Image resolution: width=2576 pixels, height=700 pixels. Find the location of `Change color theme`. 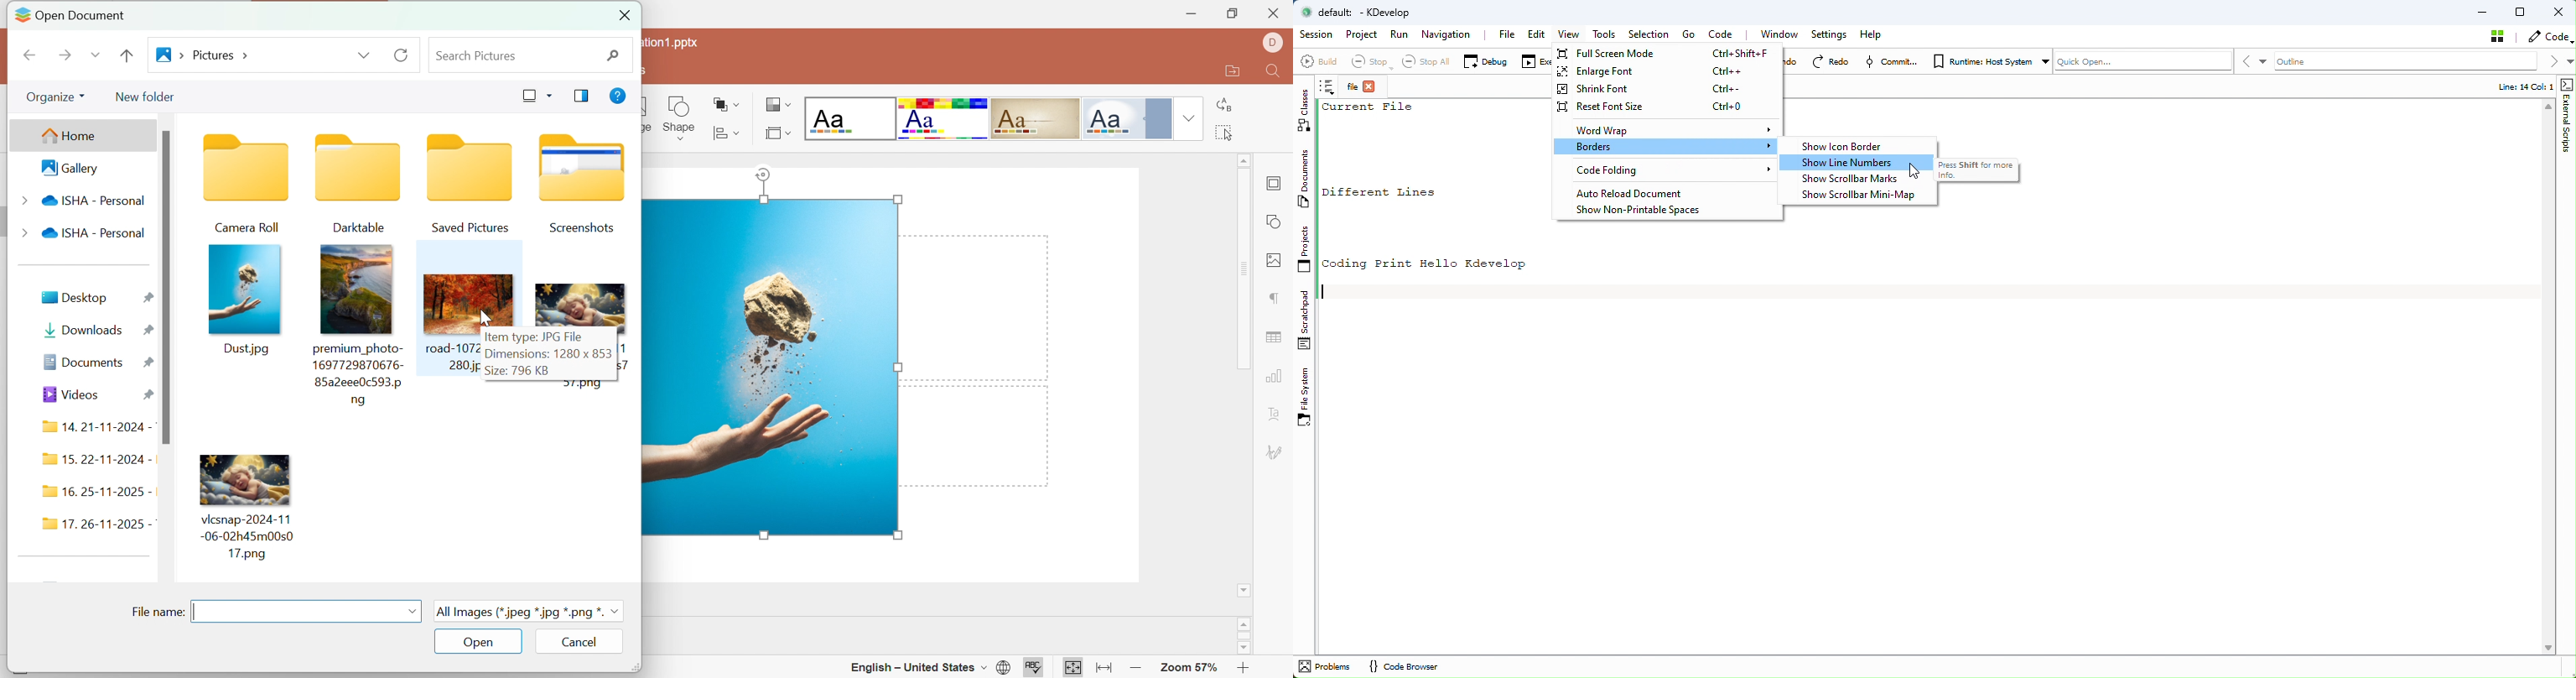

Change color theme is located at coordinates (777, 104).